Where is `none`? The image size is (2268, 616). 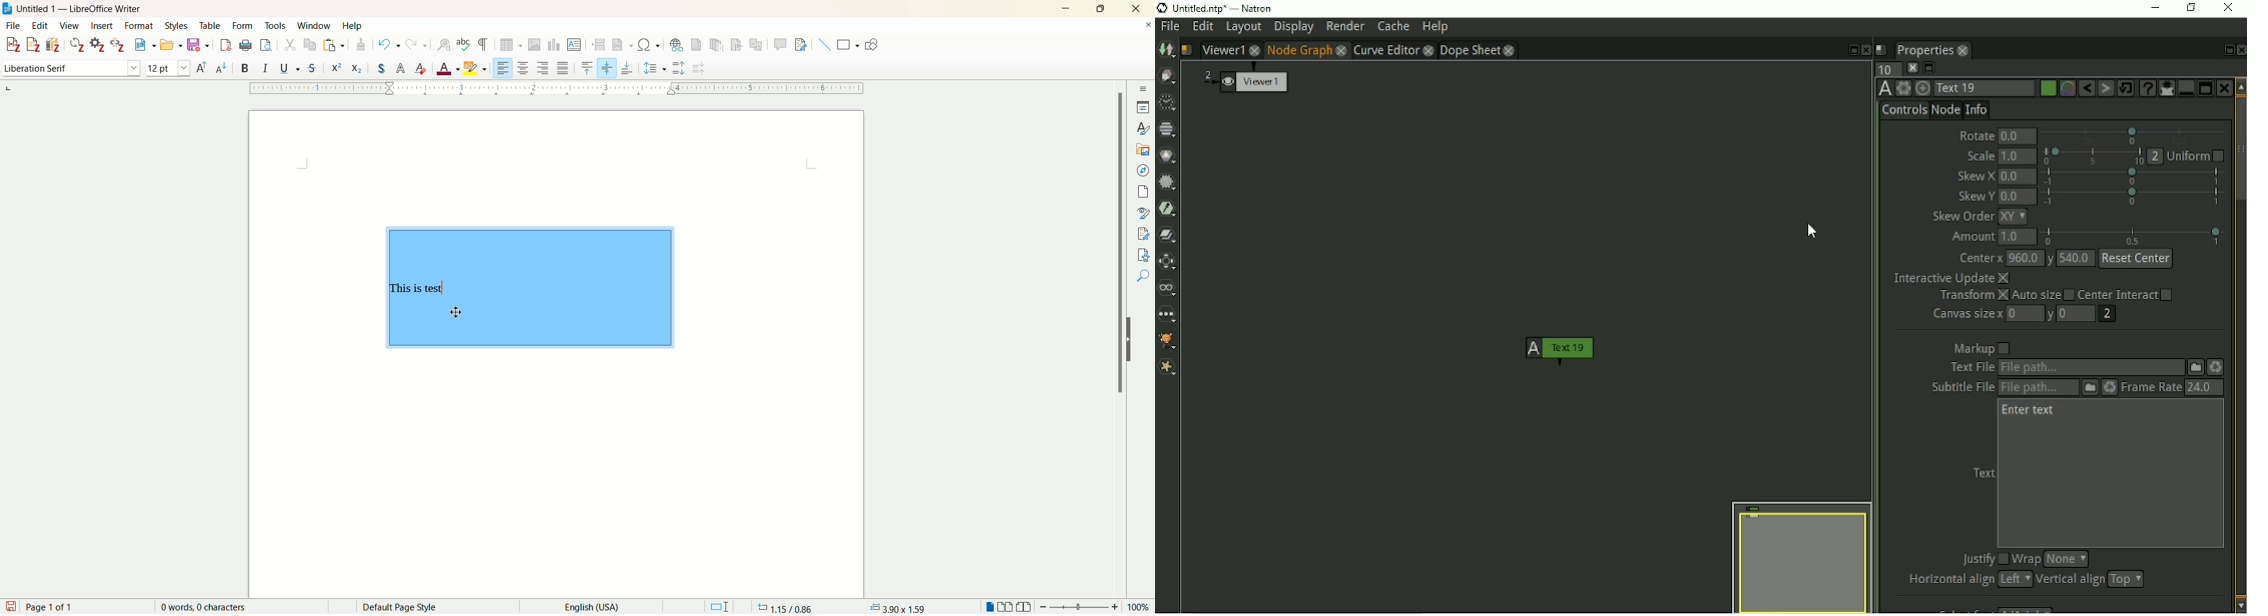 none is located at coordinates (45, 70).